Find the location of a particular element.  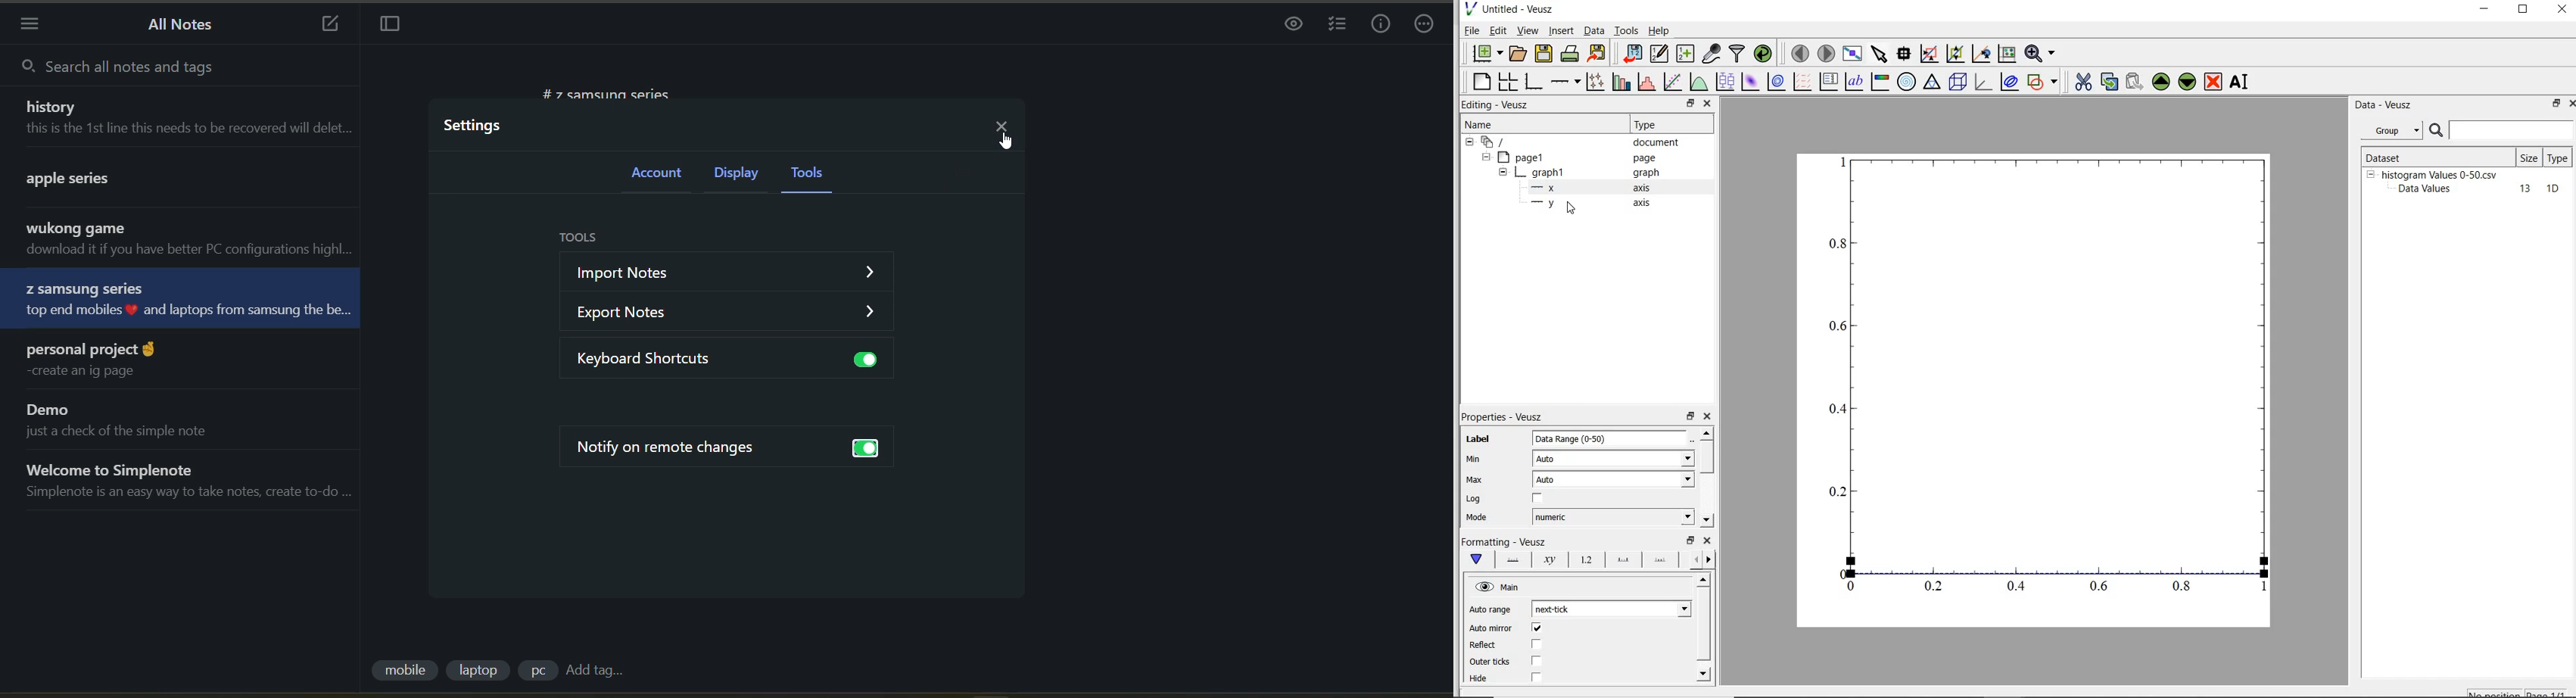

minor ticks is located at coordinates (1661, 561).